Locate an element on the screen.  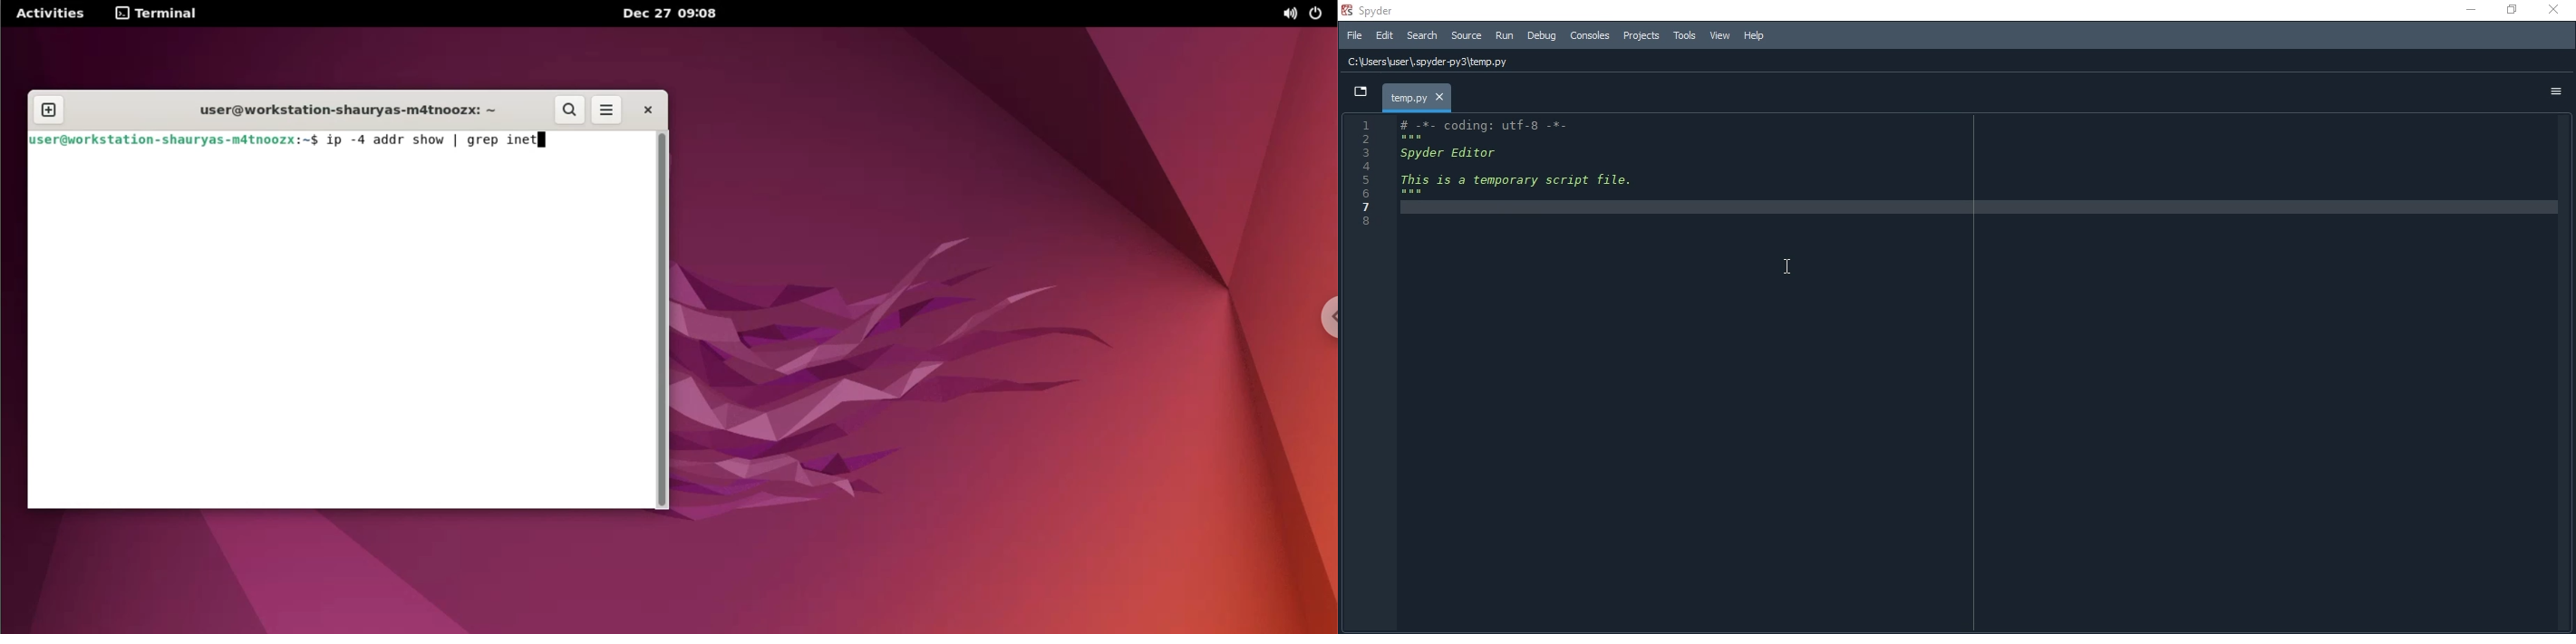
close is located at coordinates (2558, 11).